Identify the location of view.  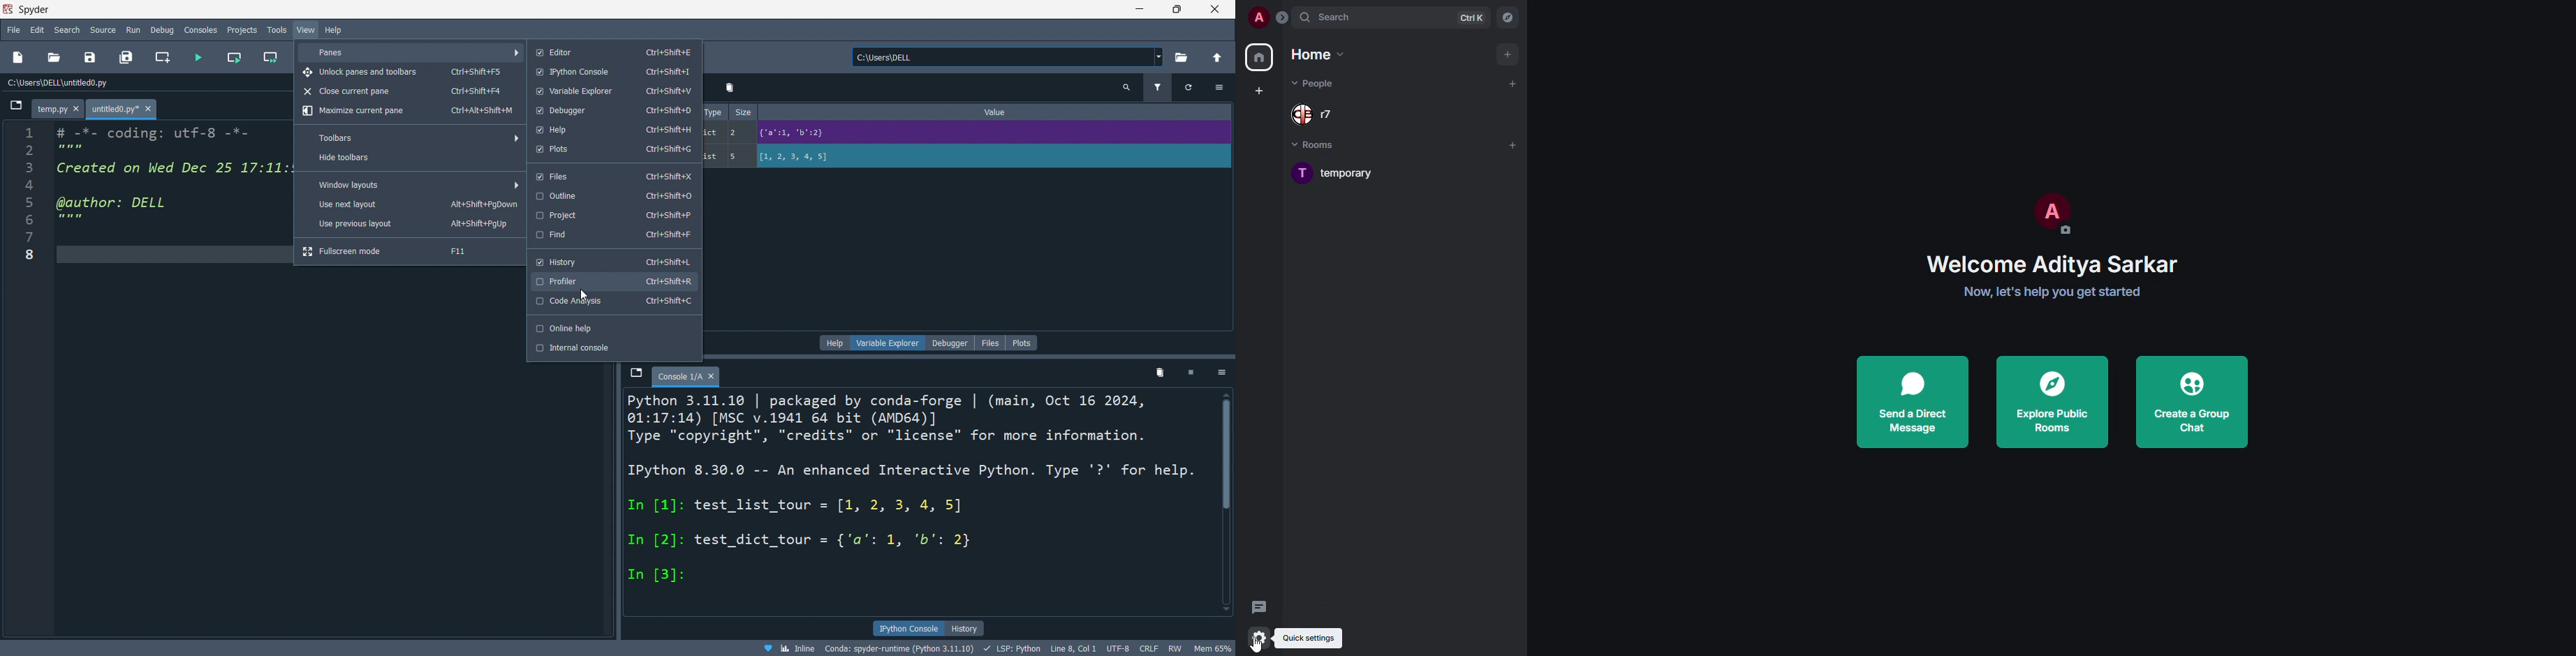
(308, 30).